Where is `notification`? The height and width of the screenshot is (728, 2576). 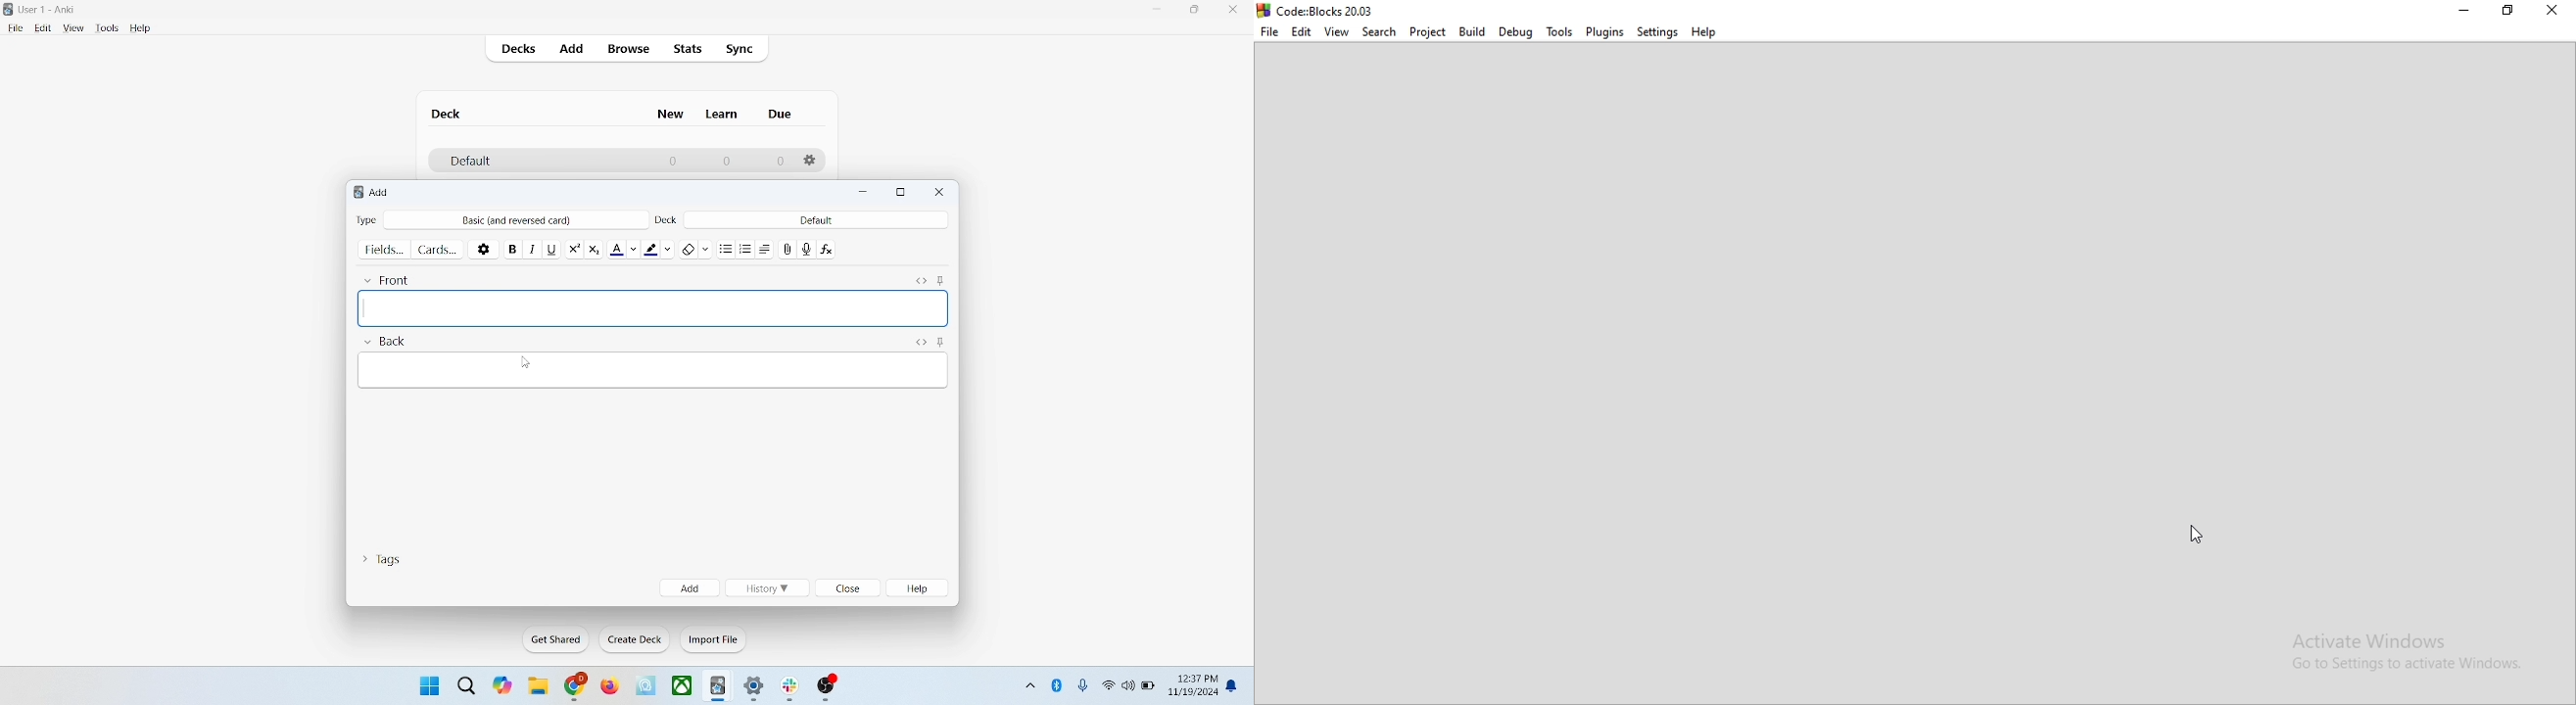 notification is located at coordinates (1236, 684).